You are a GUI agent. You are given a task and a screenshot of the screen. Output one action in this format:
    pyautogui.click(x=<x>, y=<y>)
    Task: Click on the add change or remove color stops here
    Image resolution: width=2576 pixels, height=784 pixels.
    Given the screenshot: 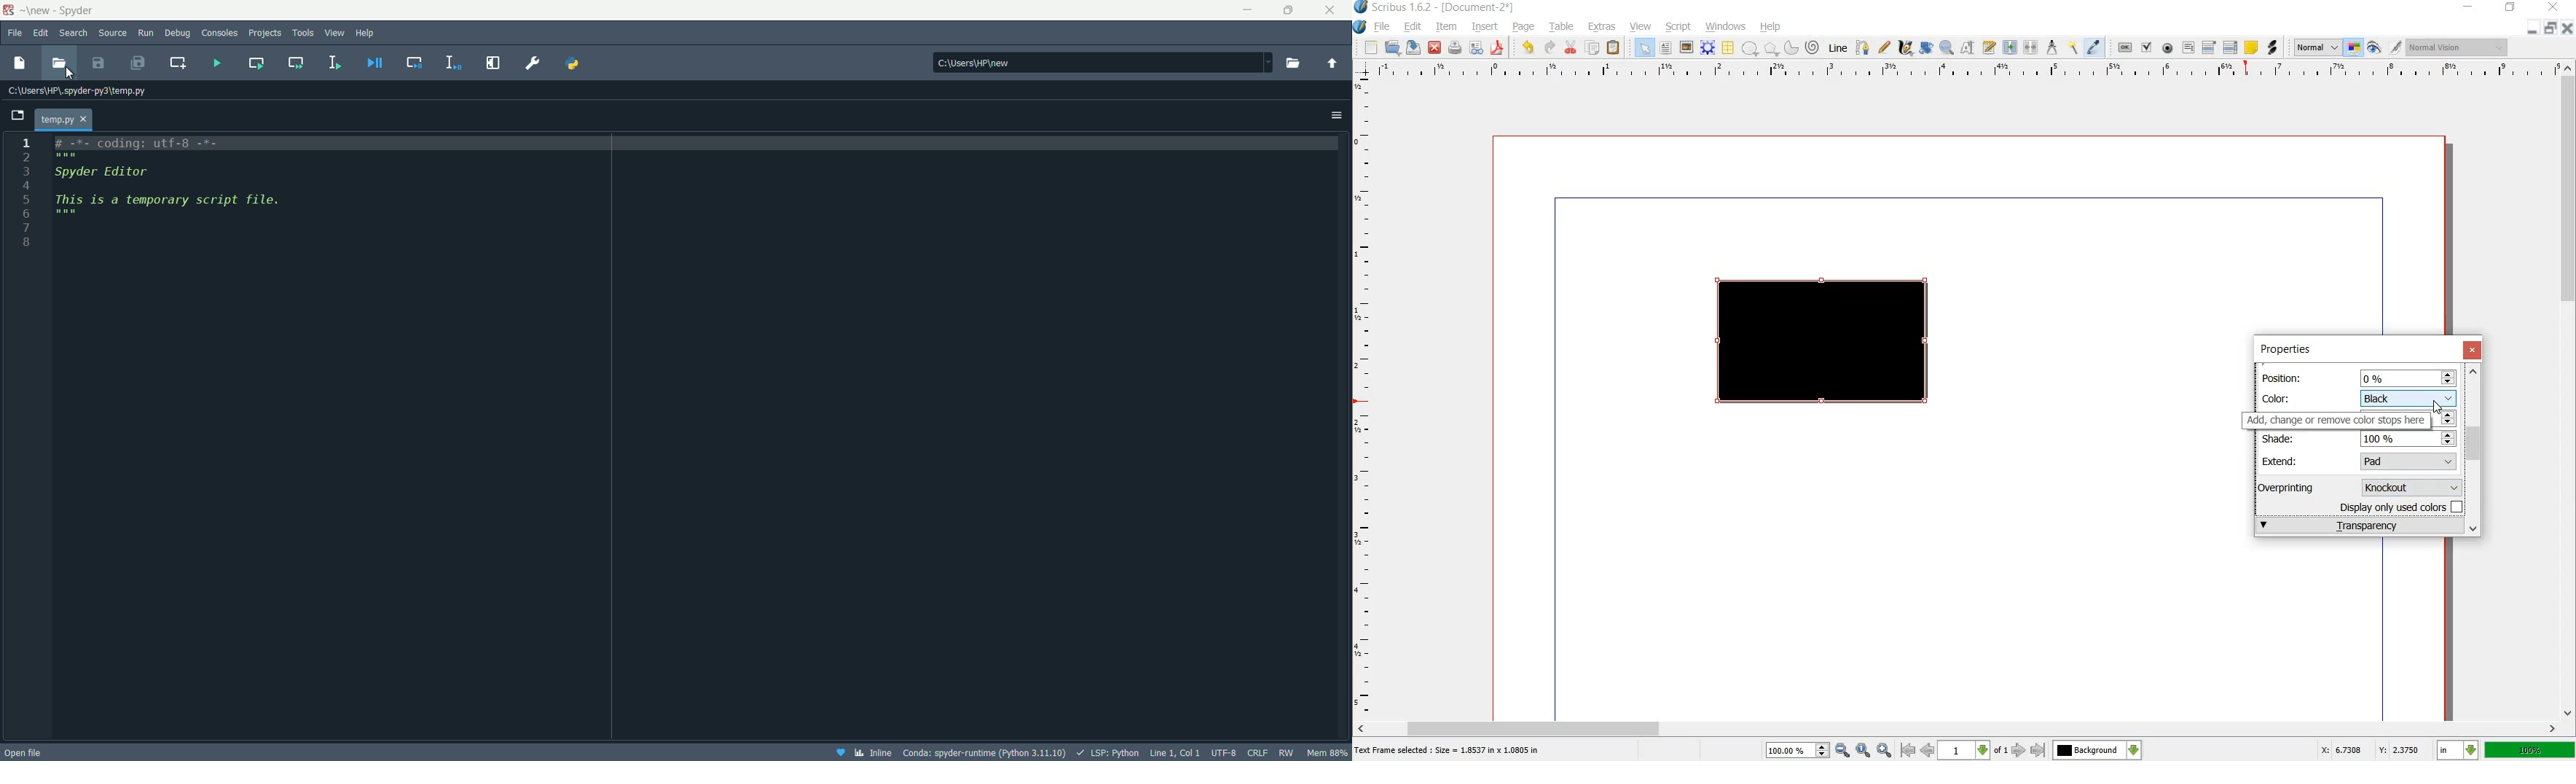 What is the action you would take?
    pyautogui.click(x=2337, y=420)
    